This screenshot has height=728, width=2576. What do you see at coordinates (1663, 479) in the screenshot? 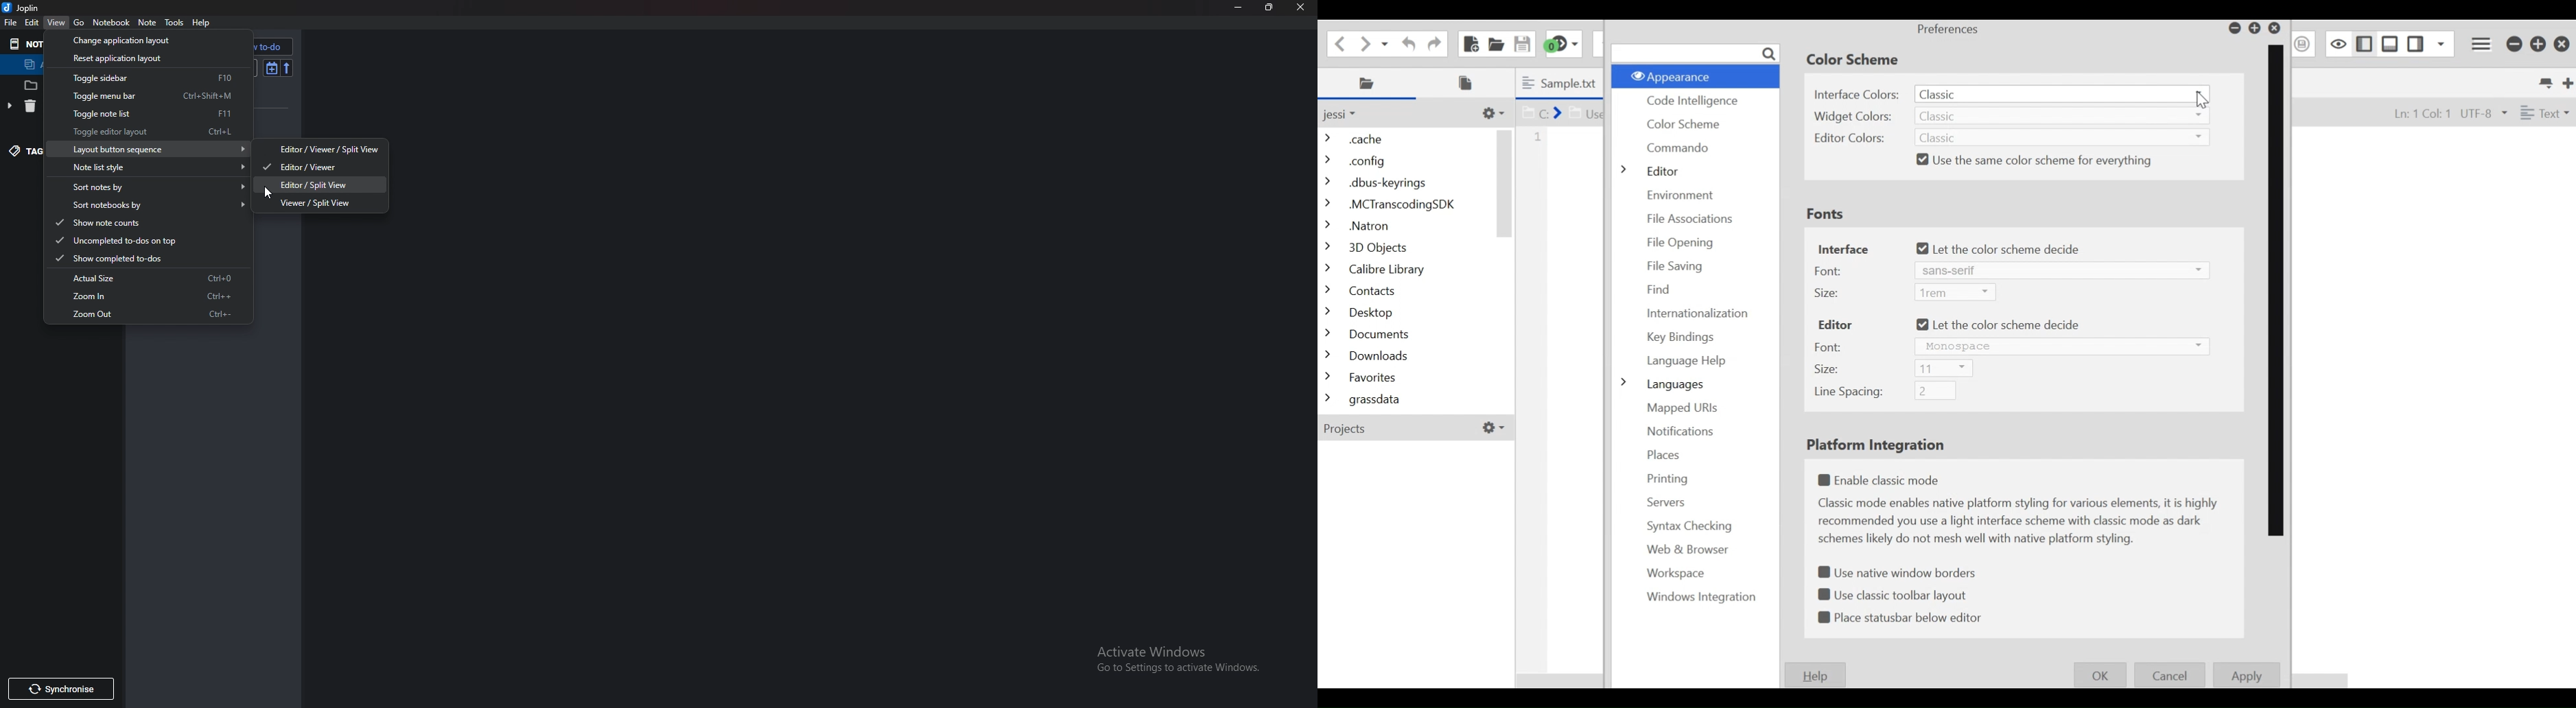
I see `Printing` at bounding box center [1663, 479].